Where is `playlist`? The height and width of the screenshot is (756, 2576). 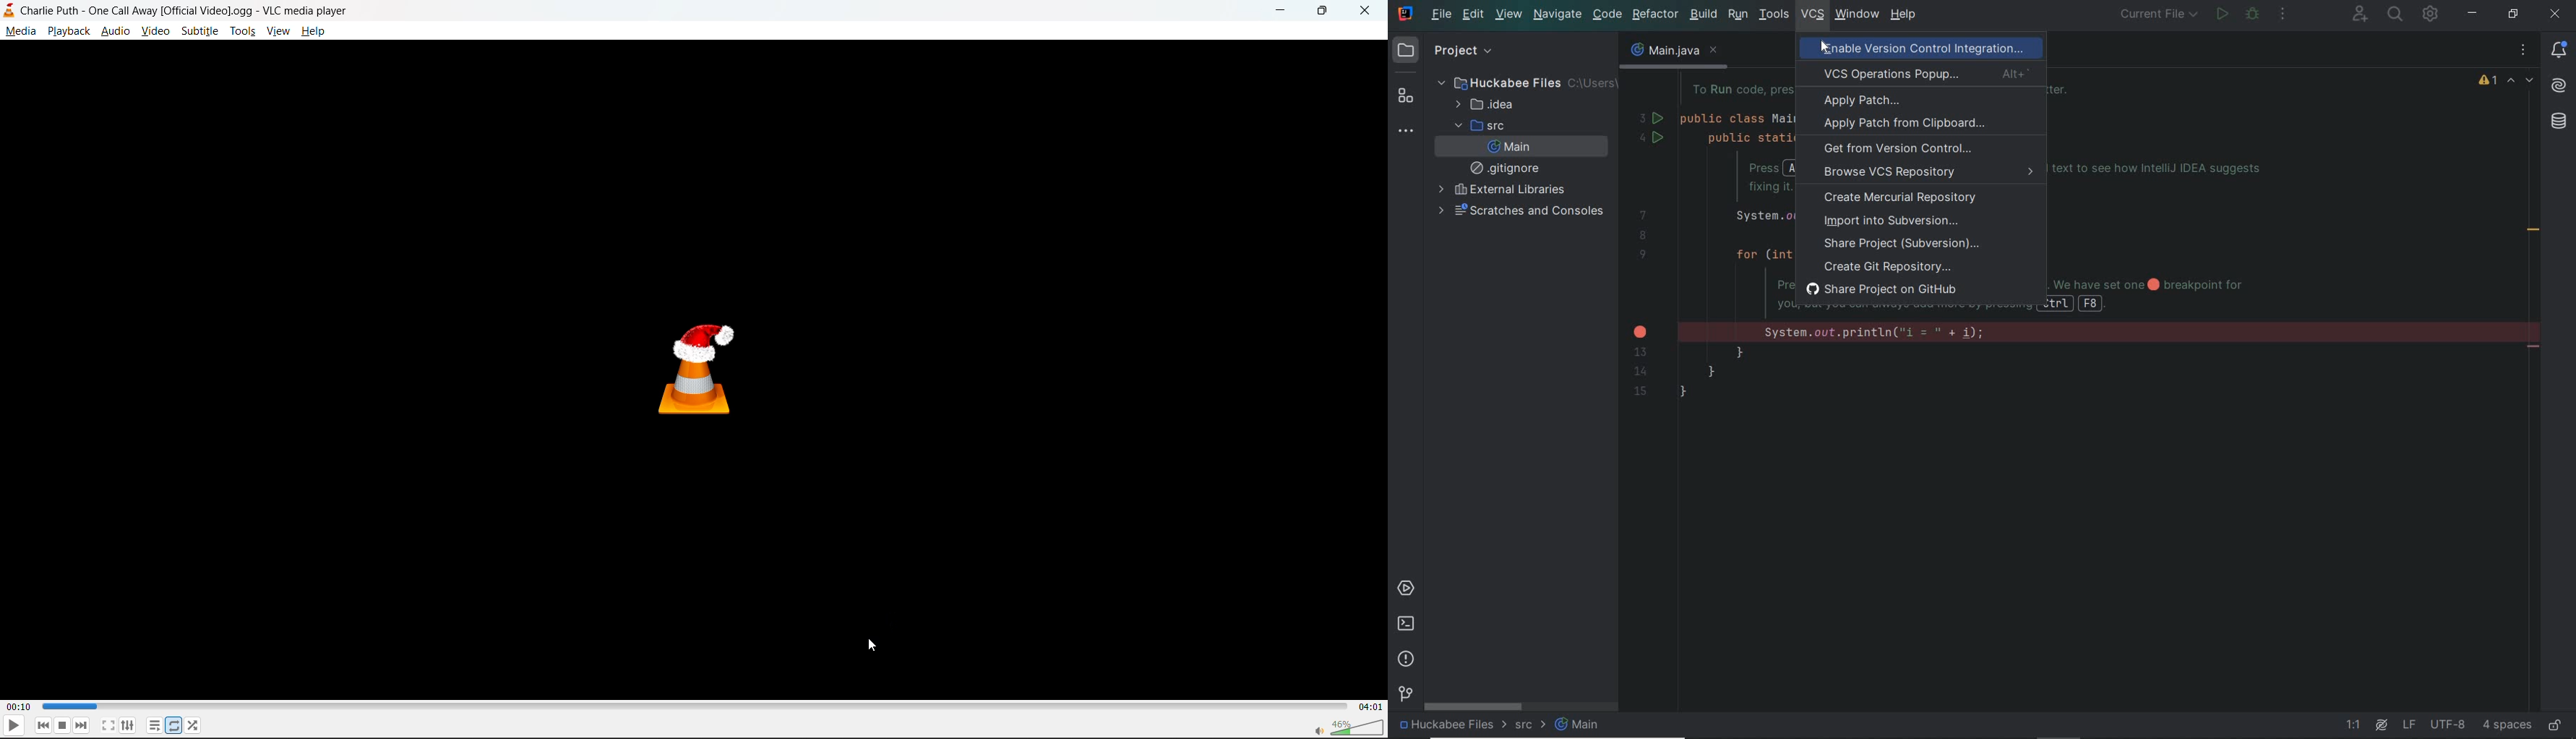 playlist is located at coordinates (153, 725).